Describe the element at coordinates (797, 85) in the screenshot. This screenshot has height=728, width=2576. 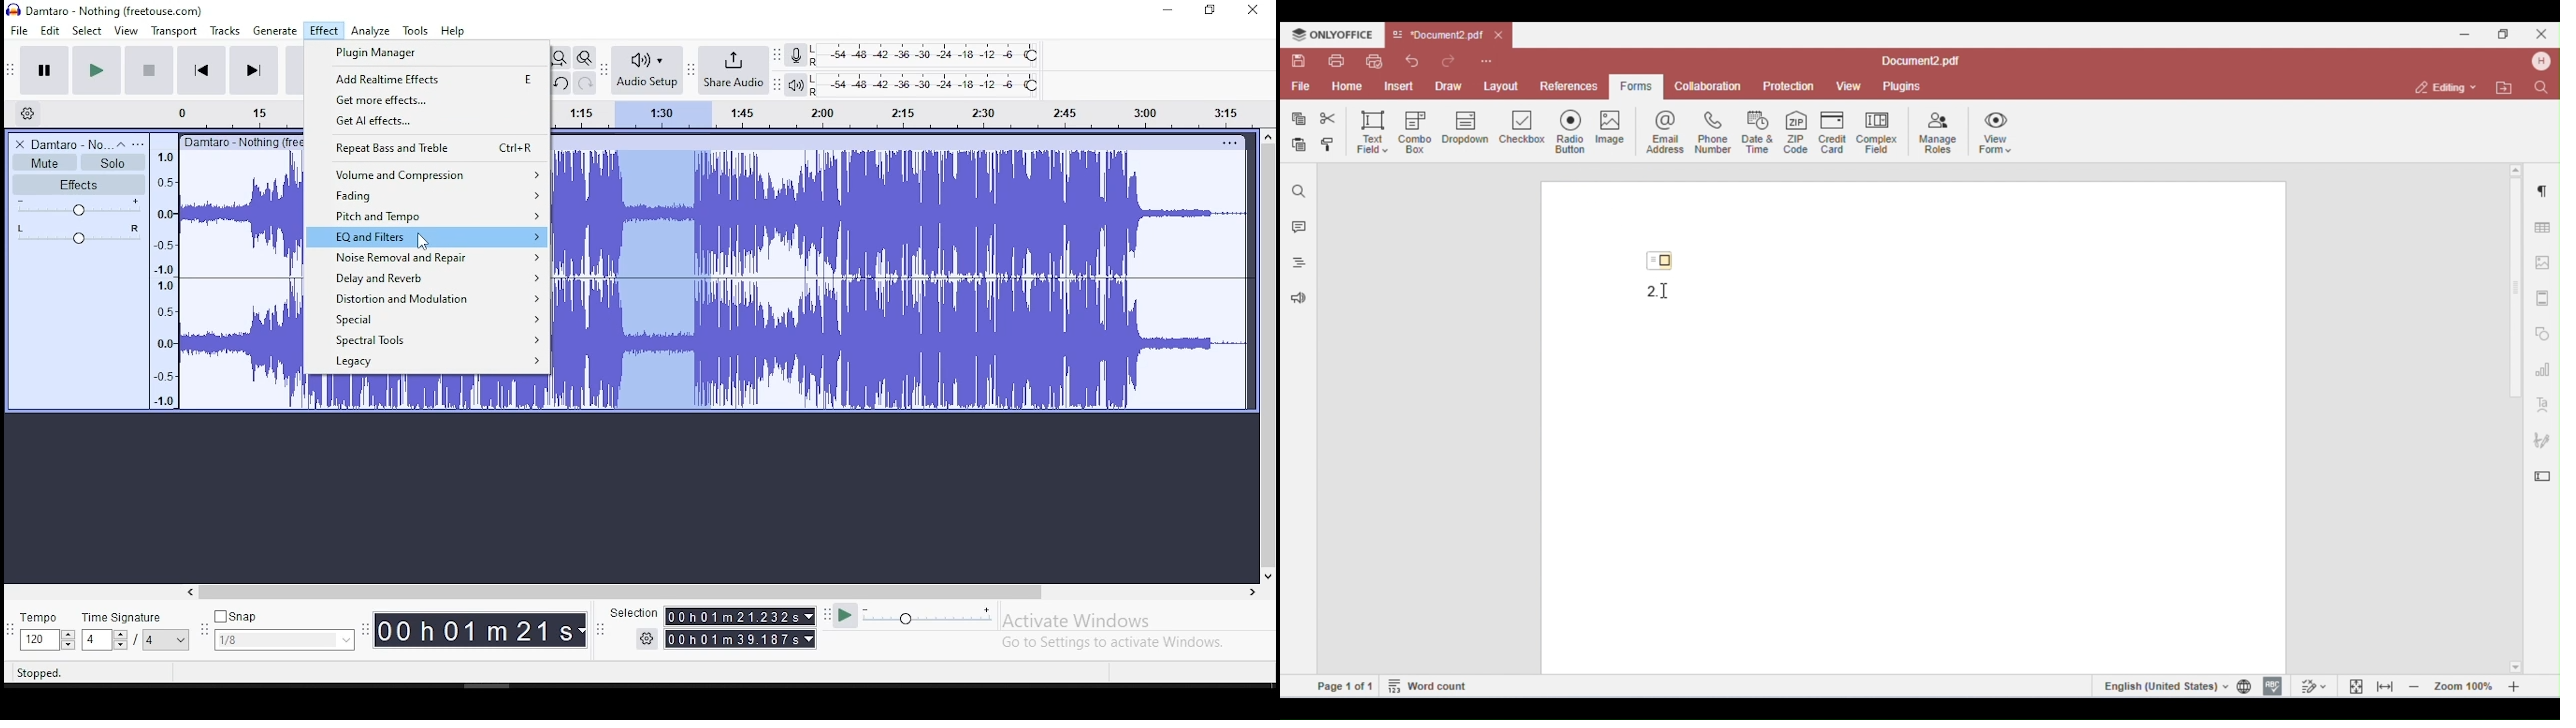
I see `playback meter` at that location.